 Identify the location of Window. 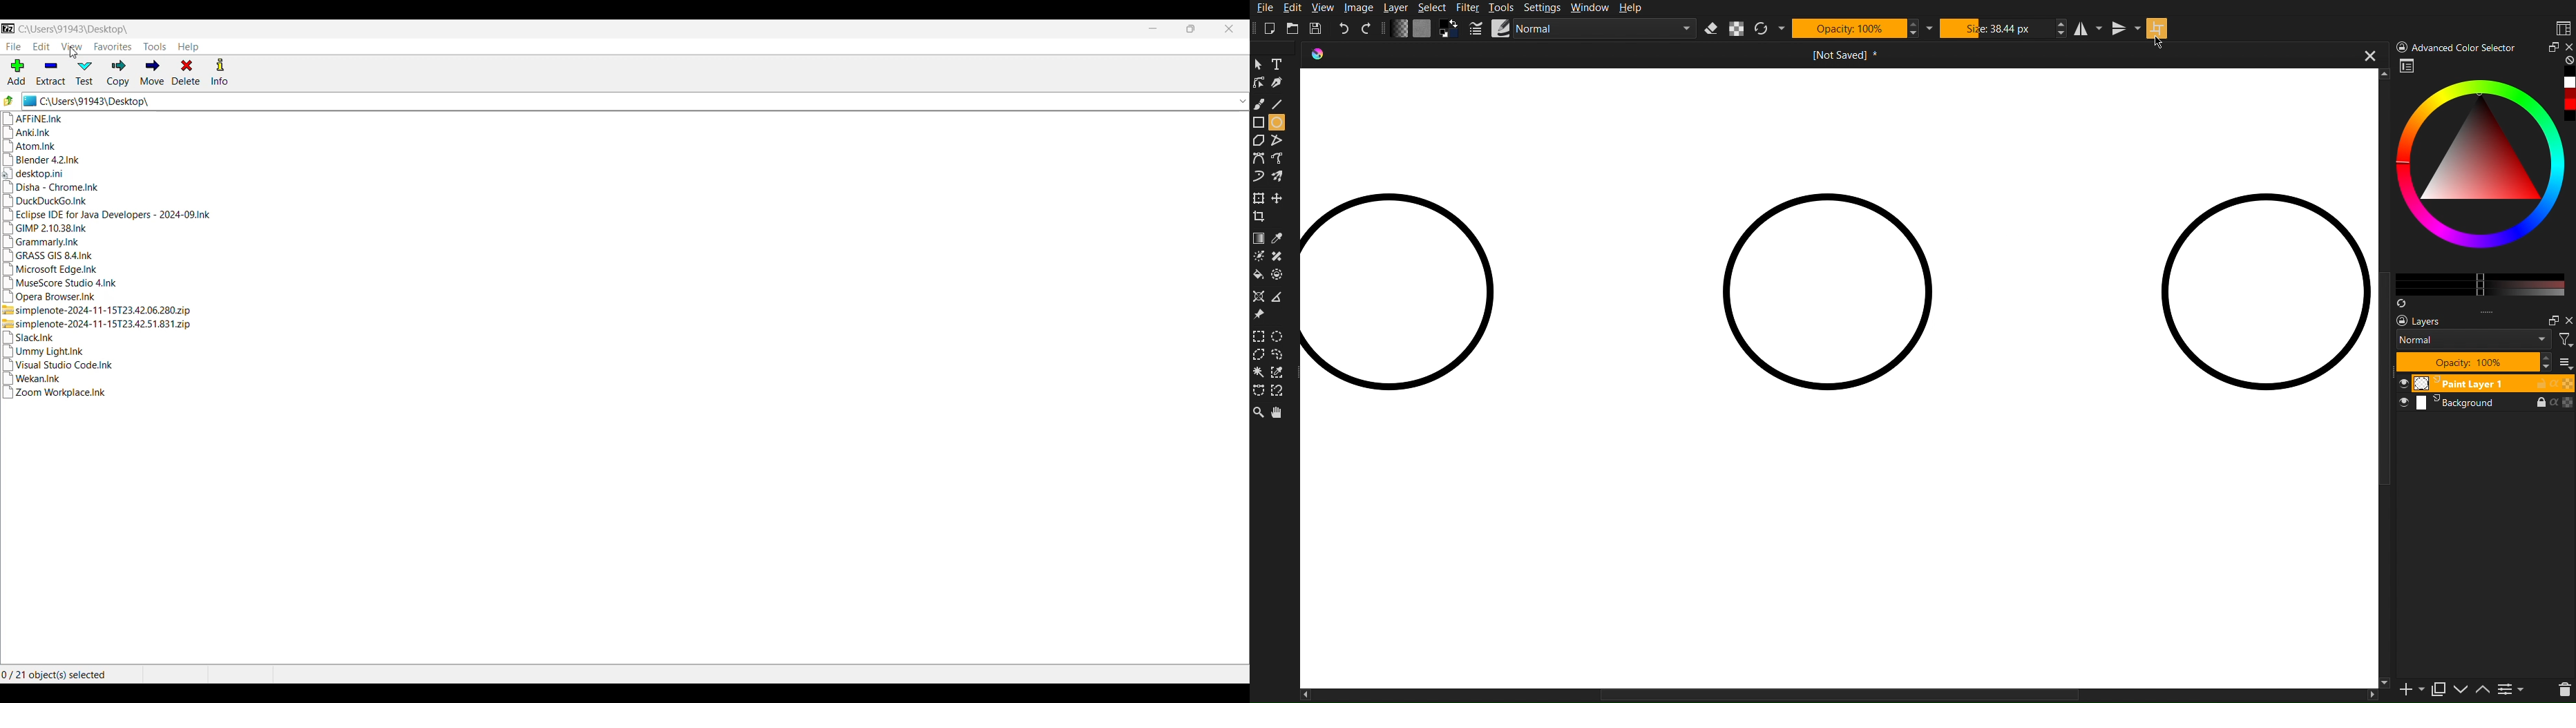
(1592, 6).